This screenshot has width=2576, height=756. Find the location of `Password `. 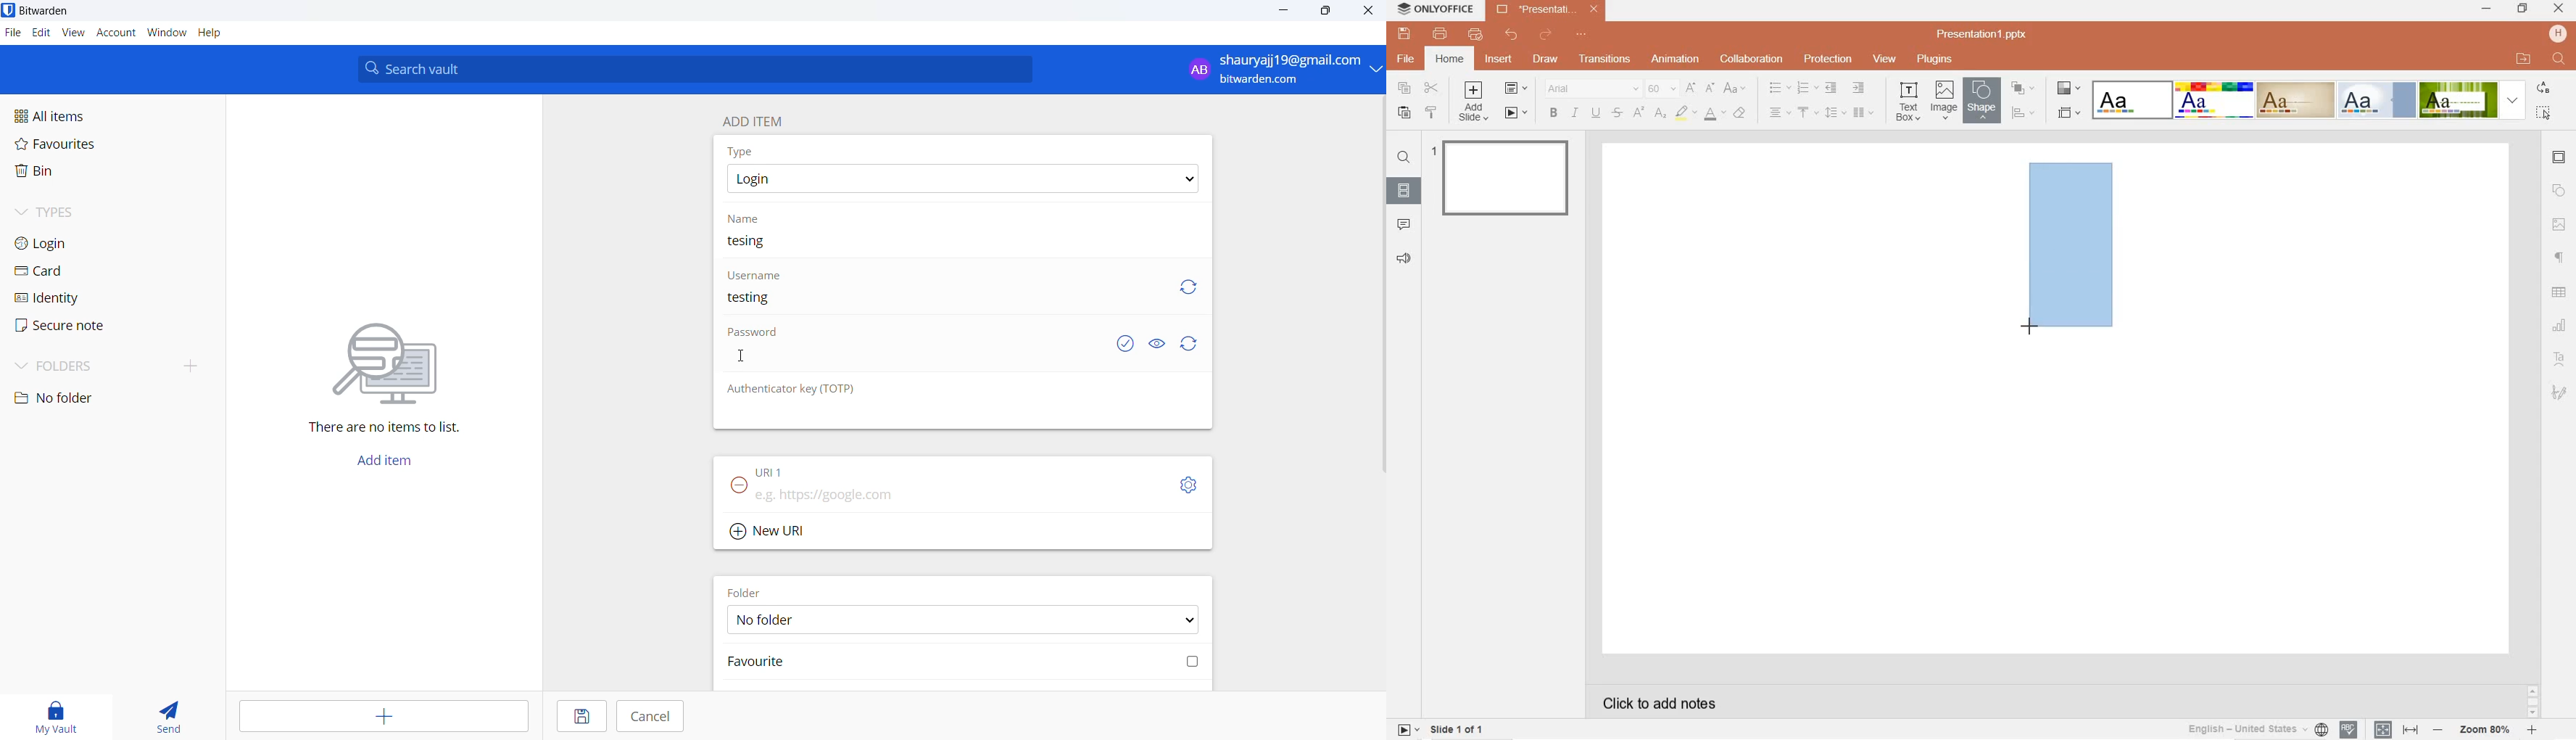

Password  is located at coordinates (756, 335).